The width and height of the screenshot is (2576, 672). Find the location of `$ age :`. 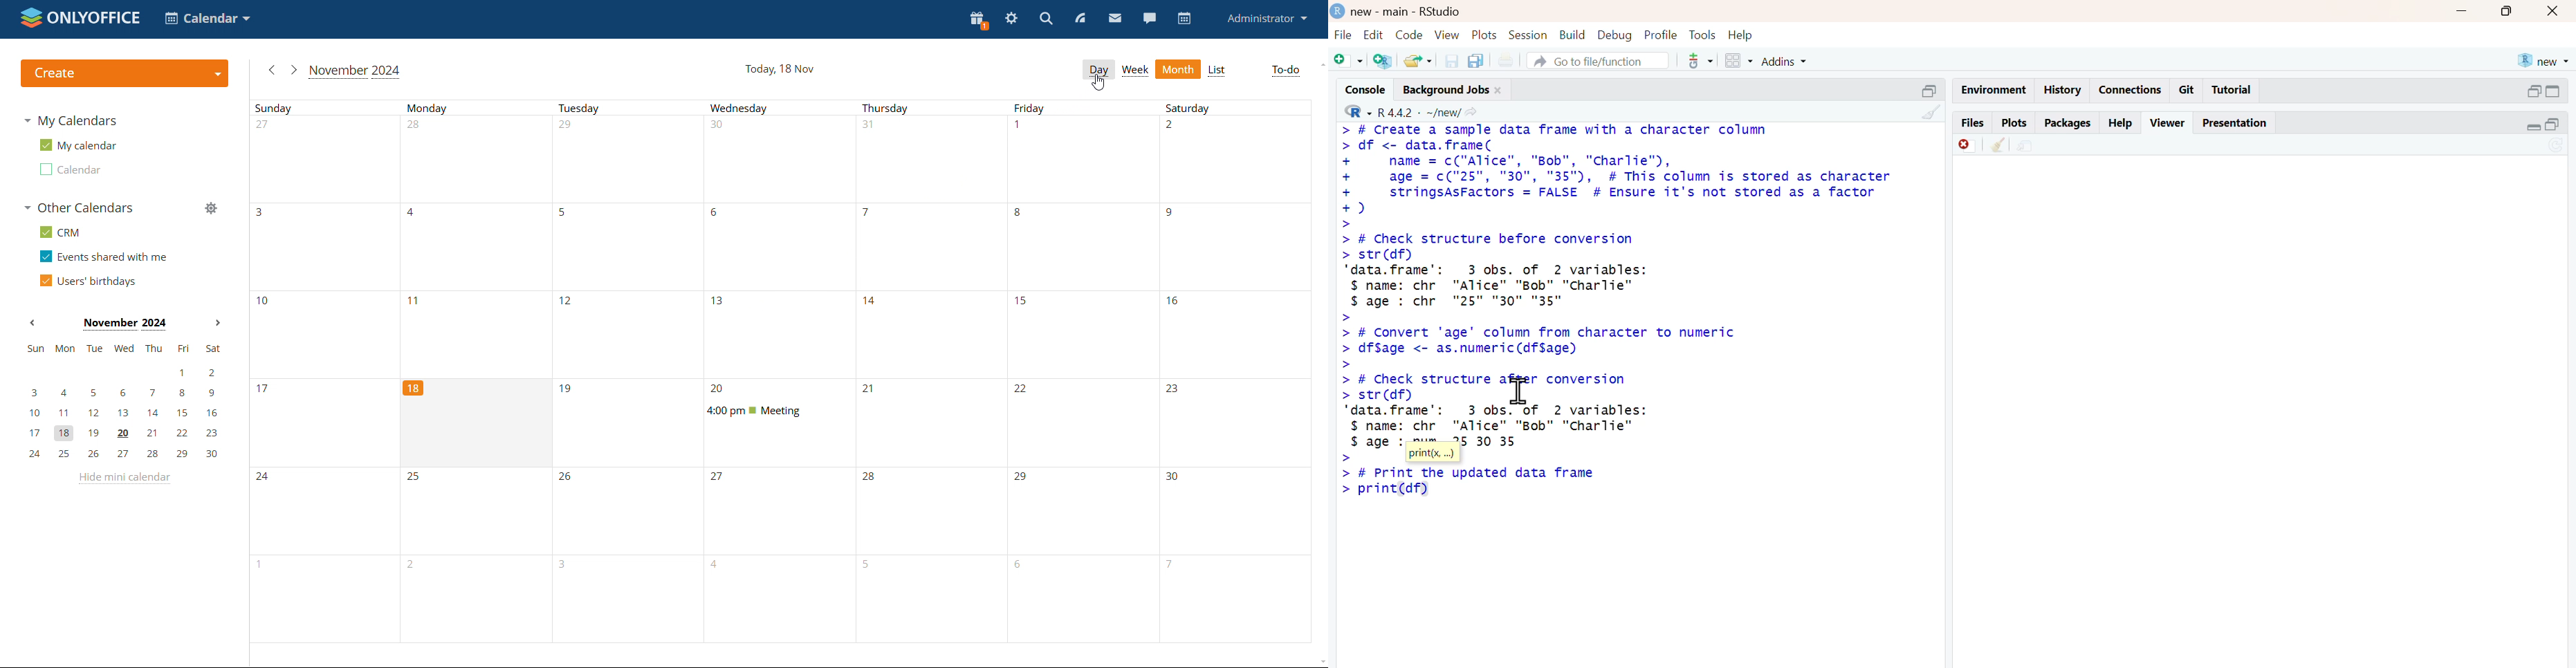

$ age : is located at coordinates (1378, 443).